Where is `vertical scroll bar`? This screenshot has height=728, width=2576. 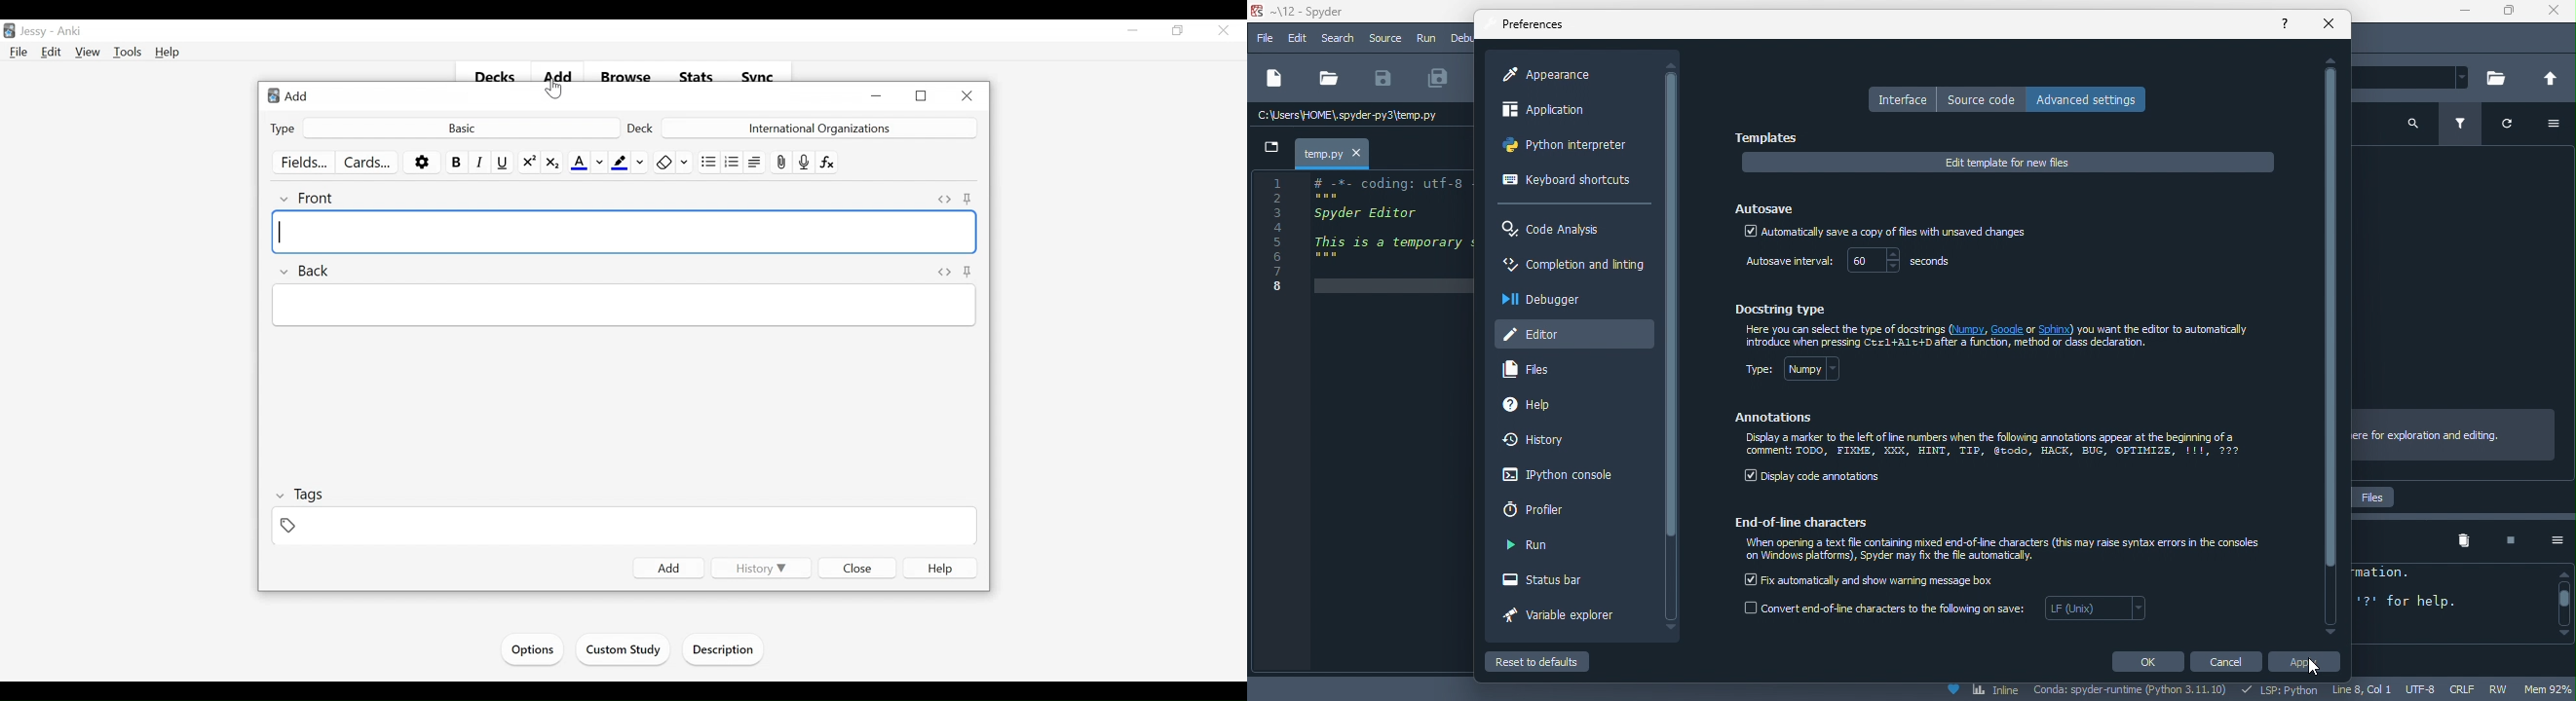
vertical scroll bar is located at coordinates (1672, 305).